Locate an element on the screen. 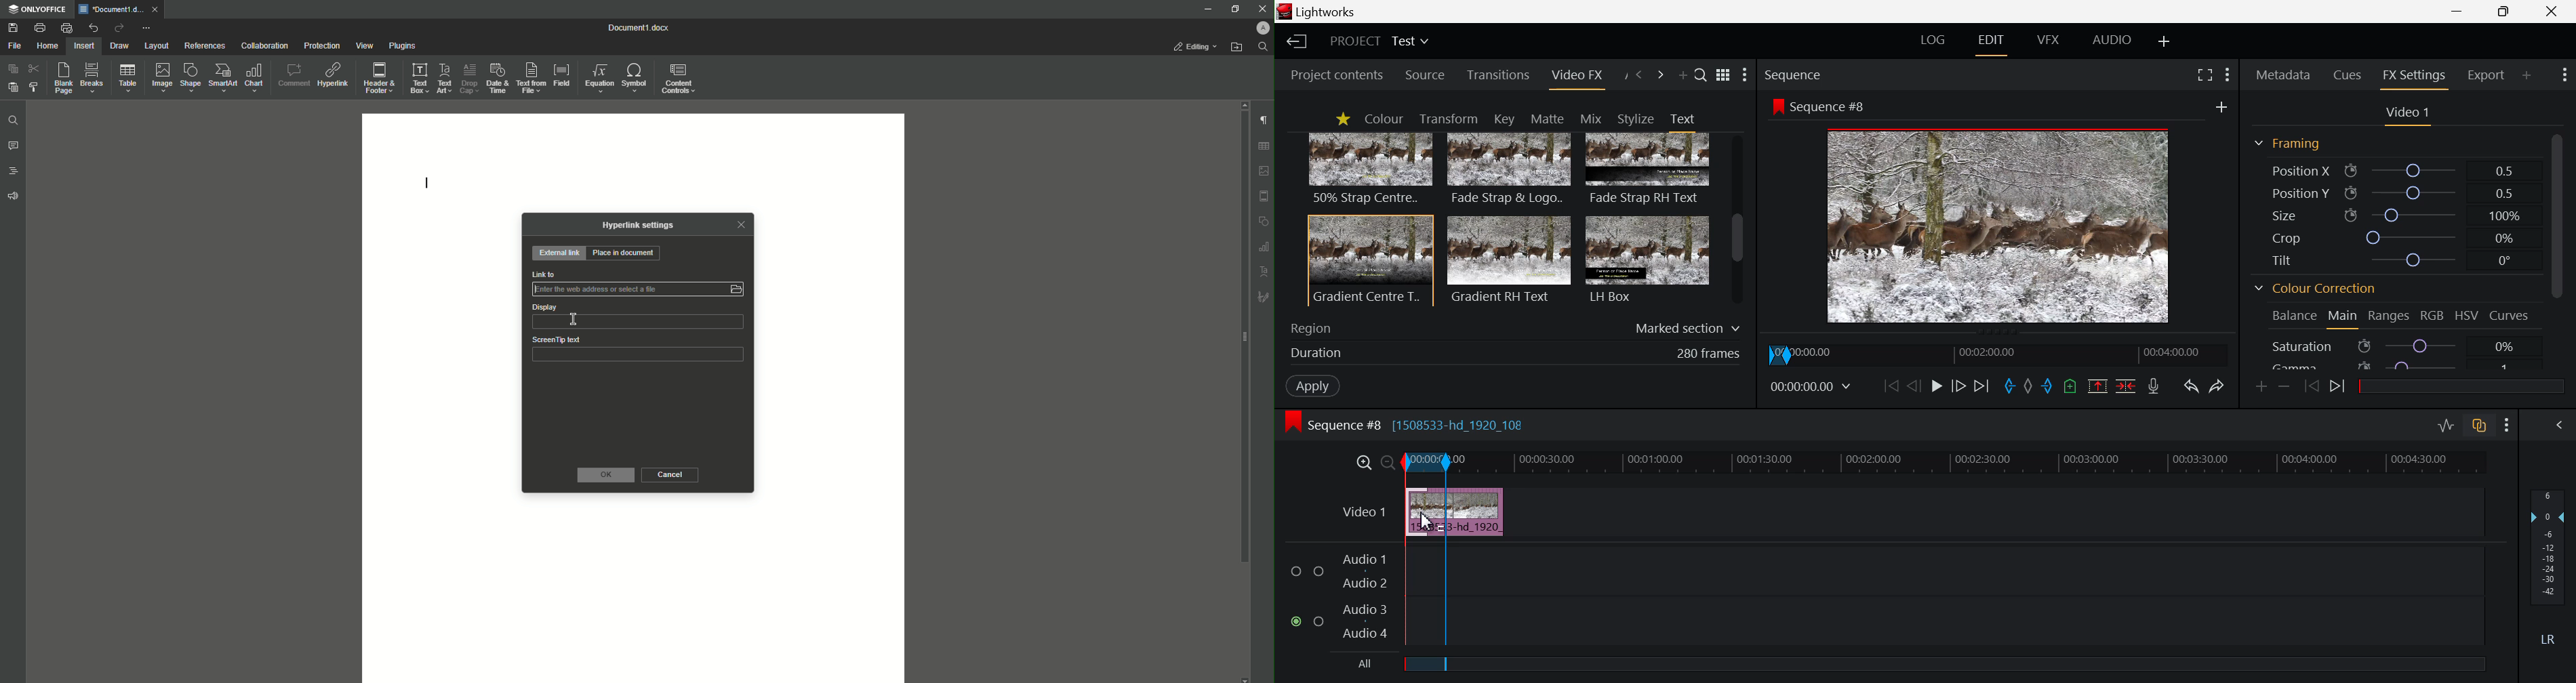 The height and width of the screenshot is (700, 2576). Export is located at coordinates (2487, 73).